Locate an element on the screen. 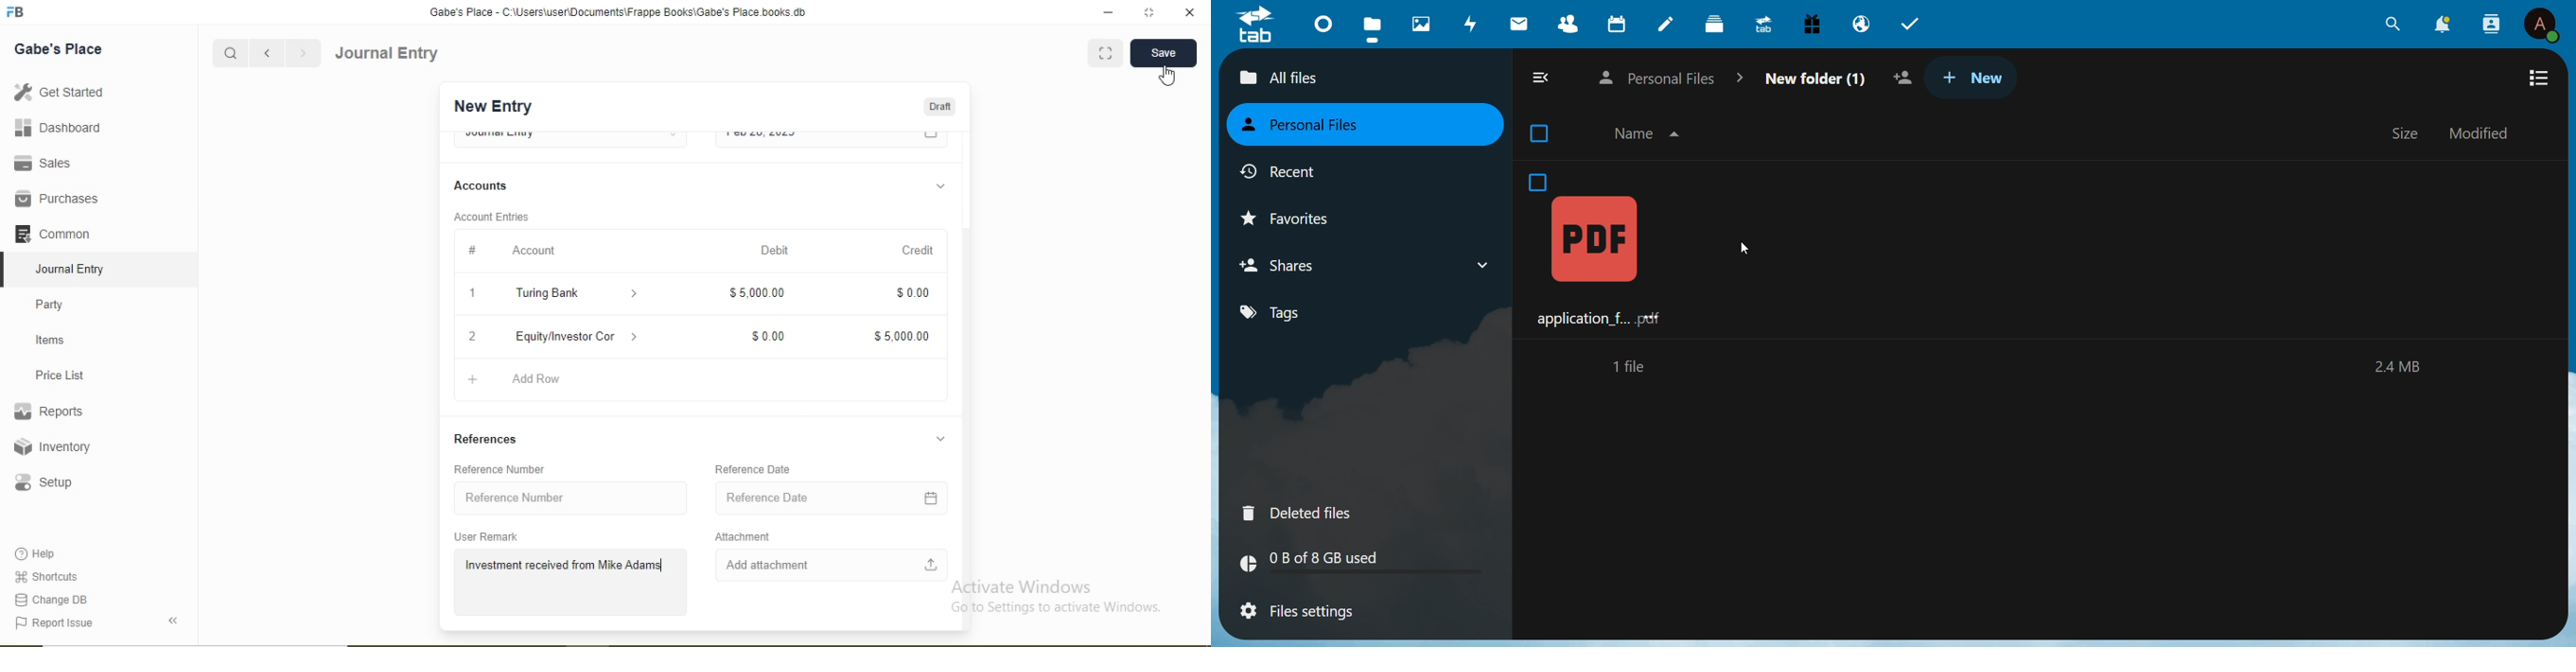  memory is located at coordinates (2401, 368).